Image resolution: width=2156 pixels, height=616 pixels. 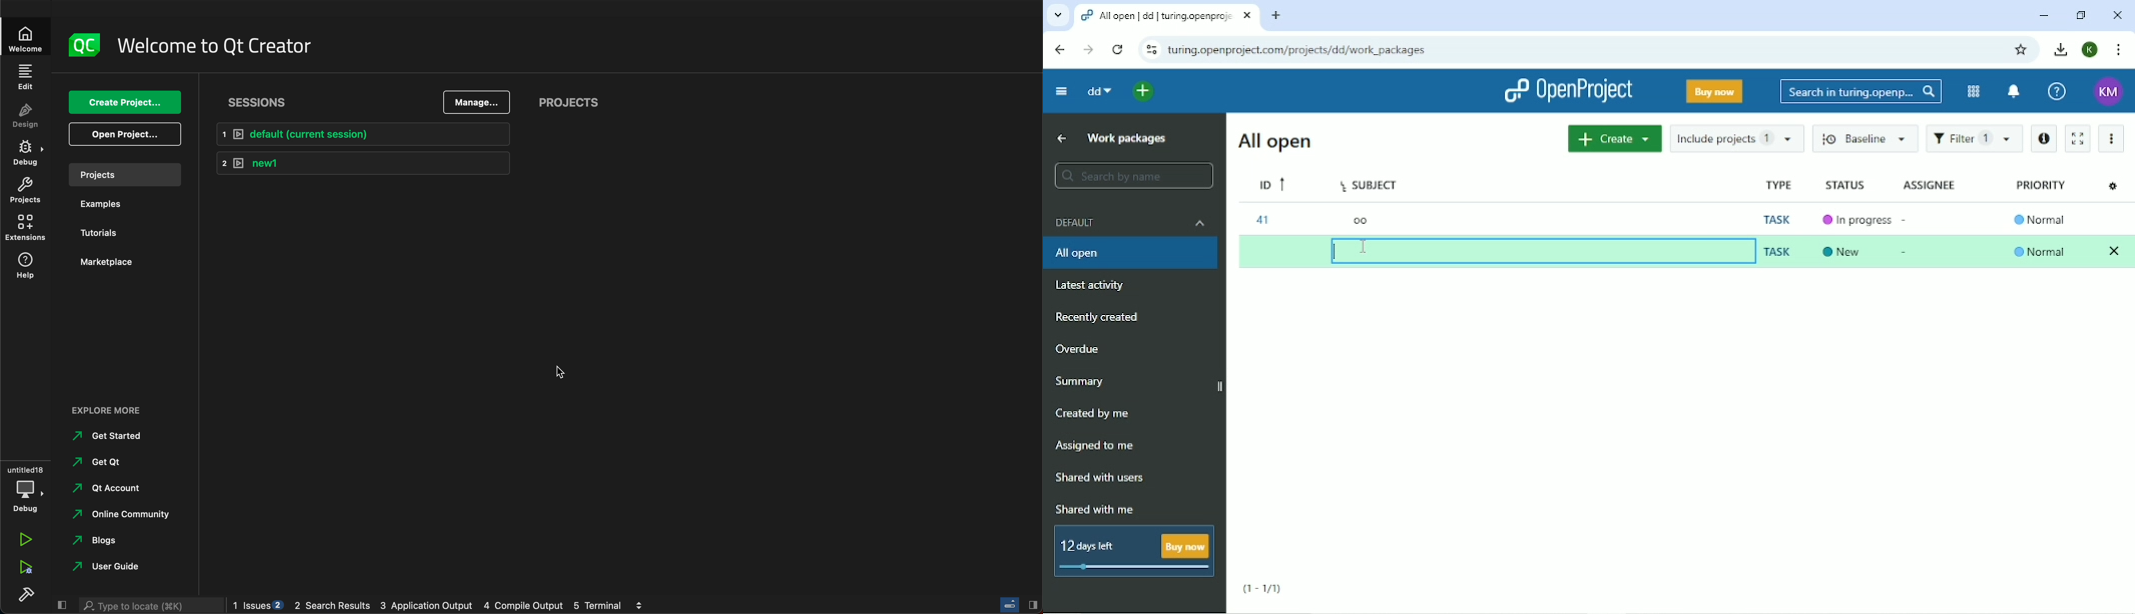 What do you see at coordinates (1094, 414) in the screenshot?
I see `Created by me` at bounding box center [1094, 414].